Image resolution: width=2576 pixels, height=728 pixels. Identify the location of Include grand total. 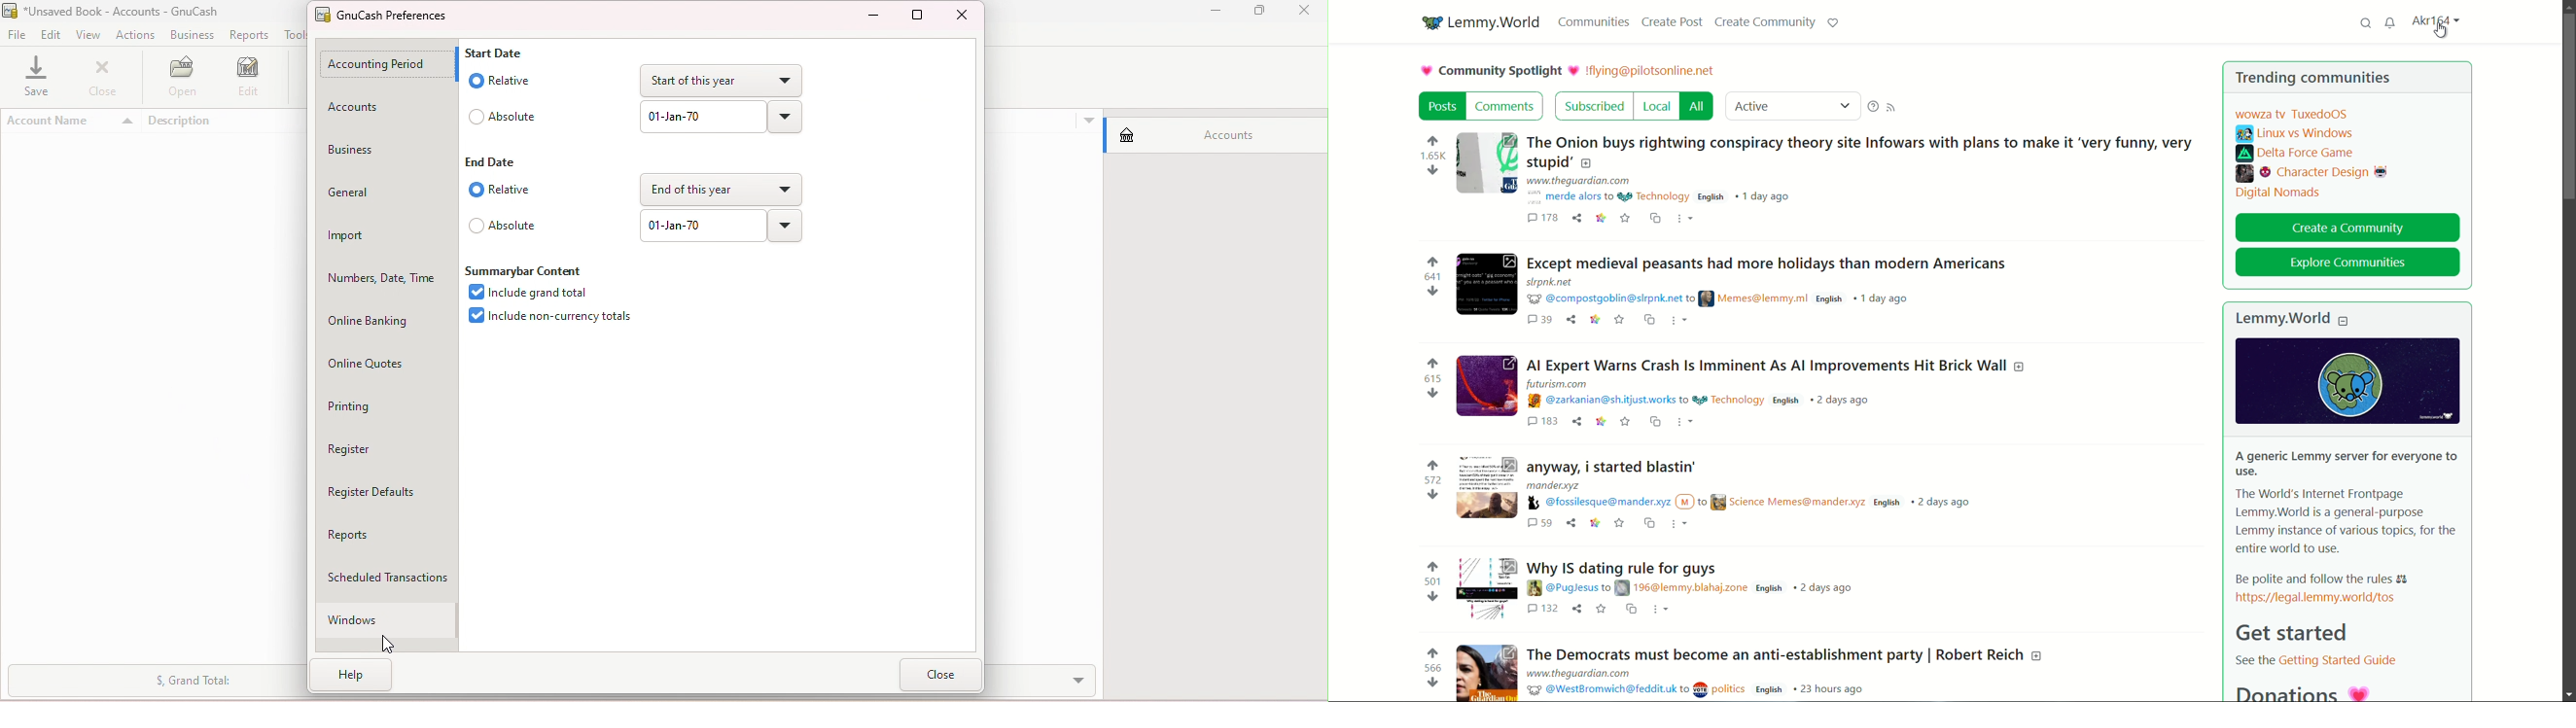
(530, 292).